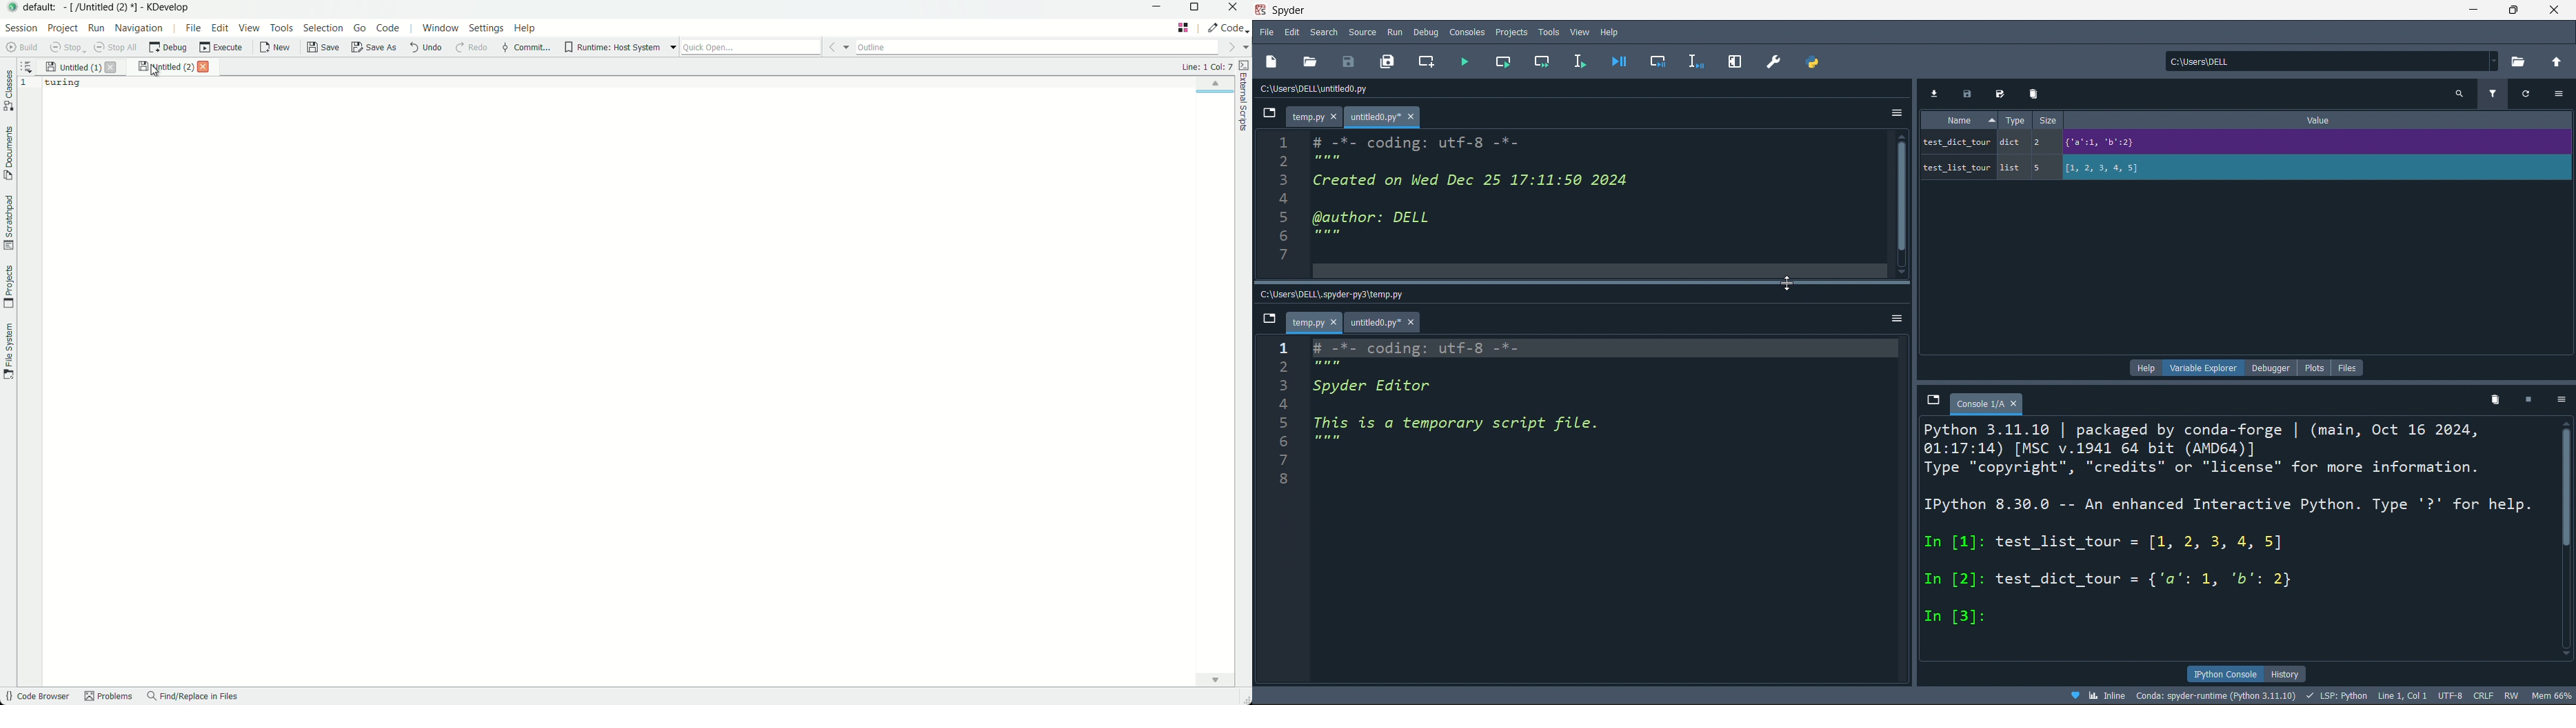  Describe the element at coordinates (1855, 10) in the screenshot. I see `title bar` at that location.